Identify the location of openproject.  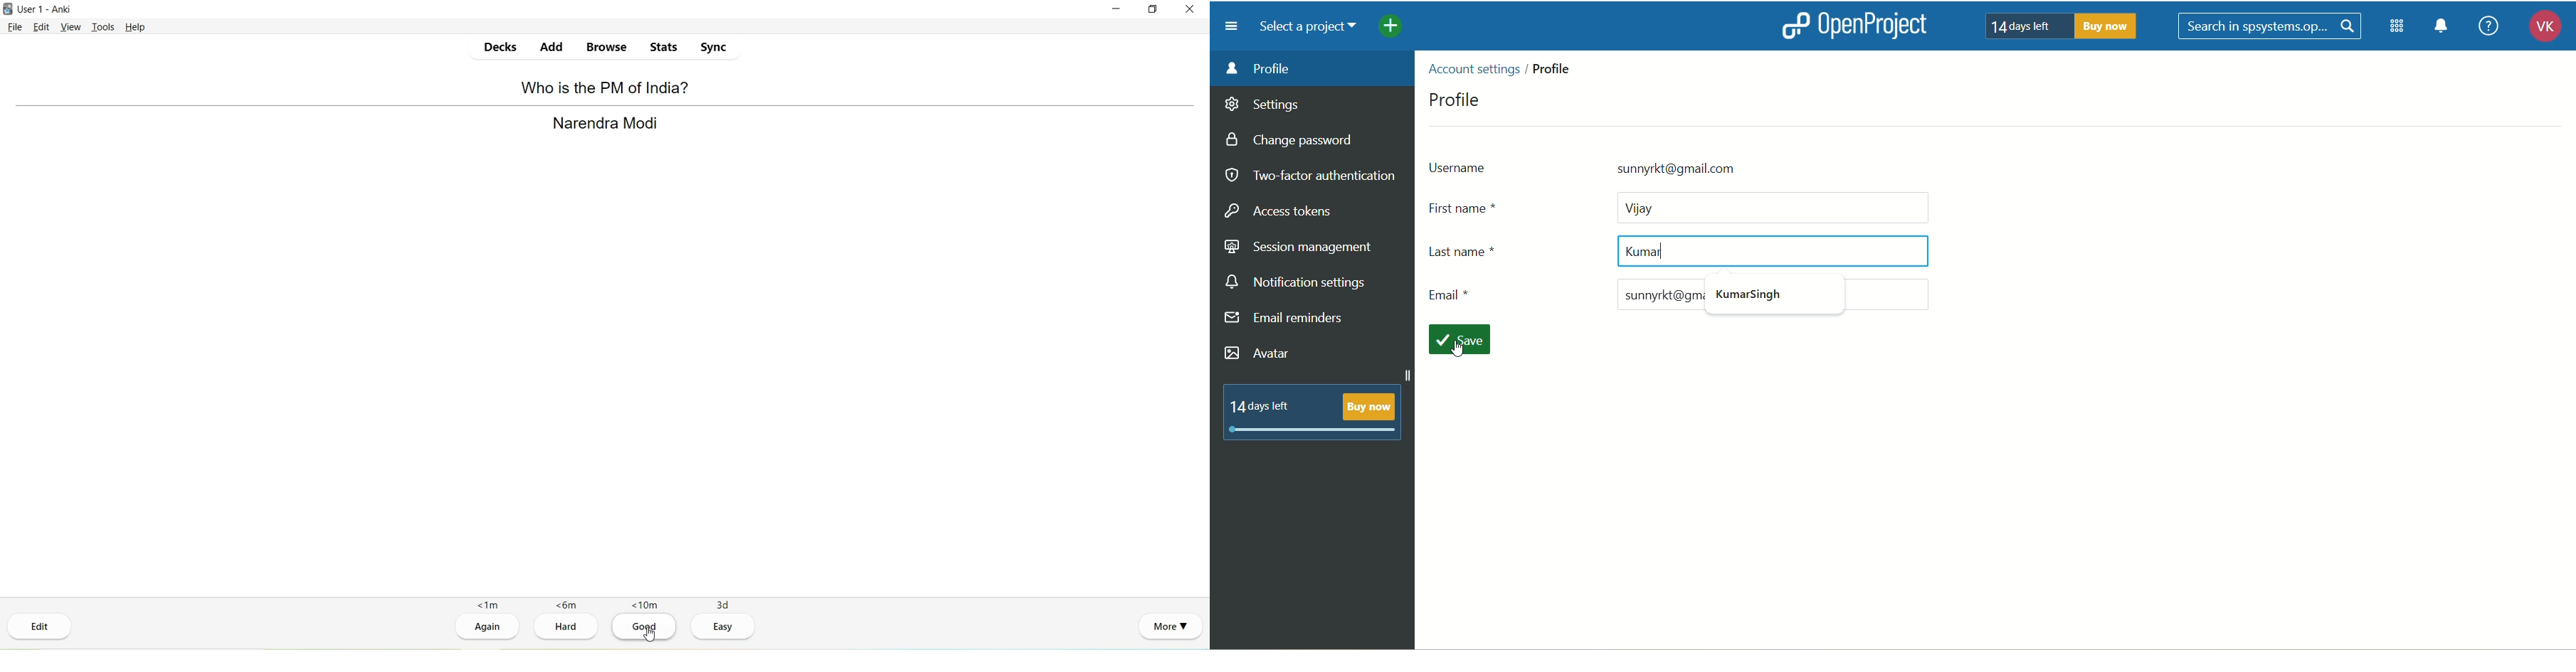
(1881, 27).